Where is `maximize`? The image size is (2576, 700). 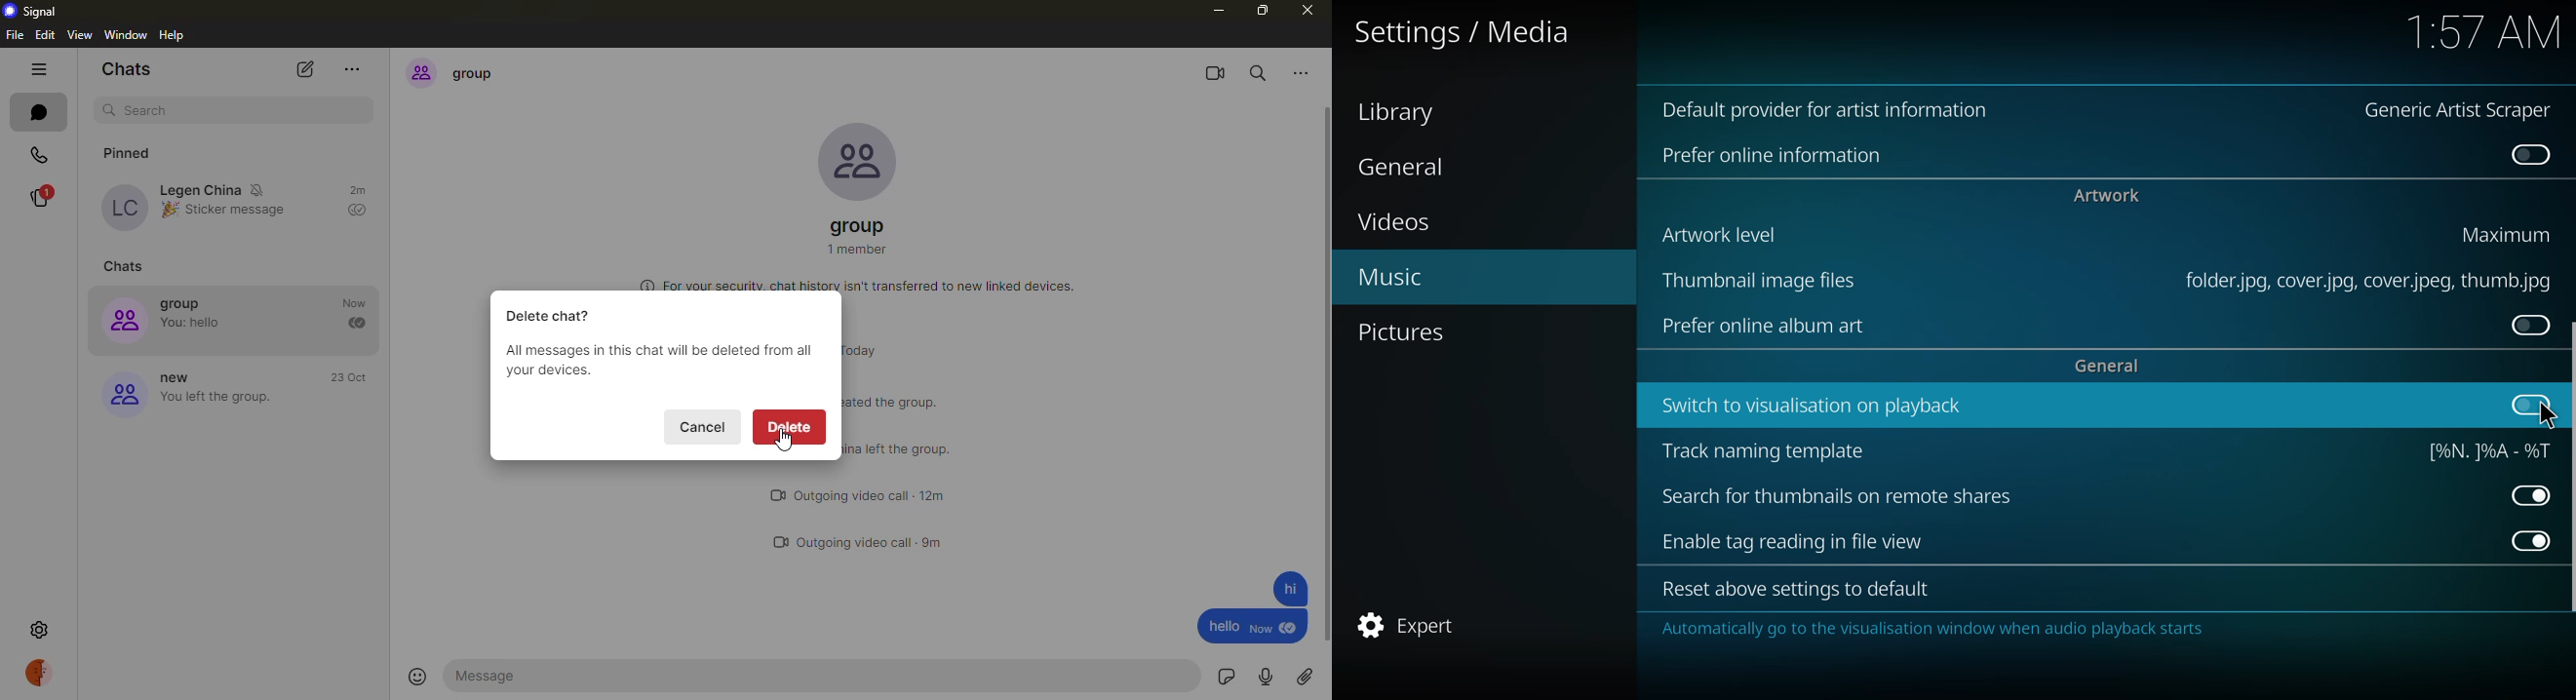
maximize is located at coordinates (1261, 8).